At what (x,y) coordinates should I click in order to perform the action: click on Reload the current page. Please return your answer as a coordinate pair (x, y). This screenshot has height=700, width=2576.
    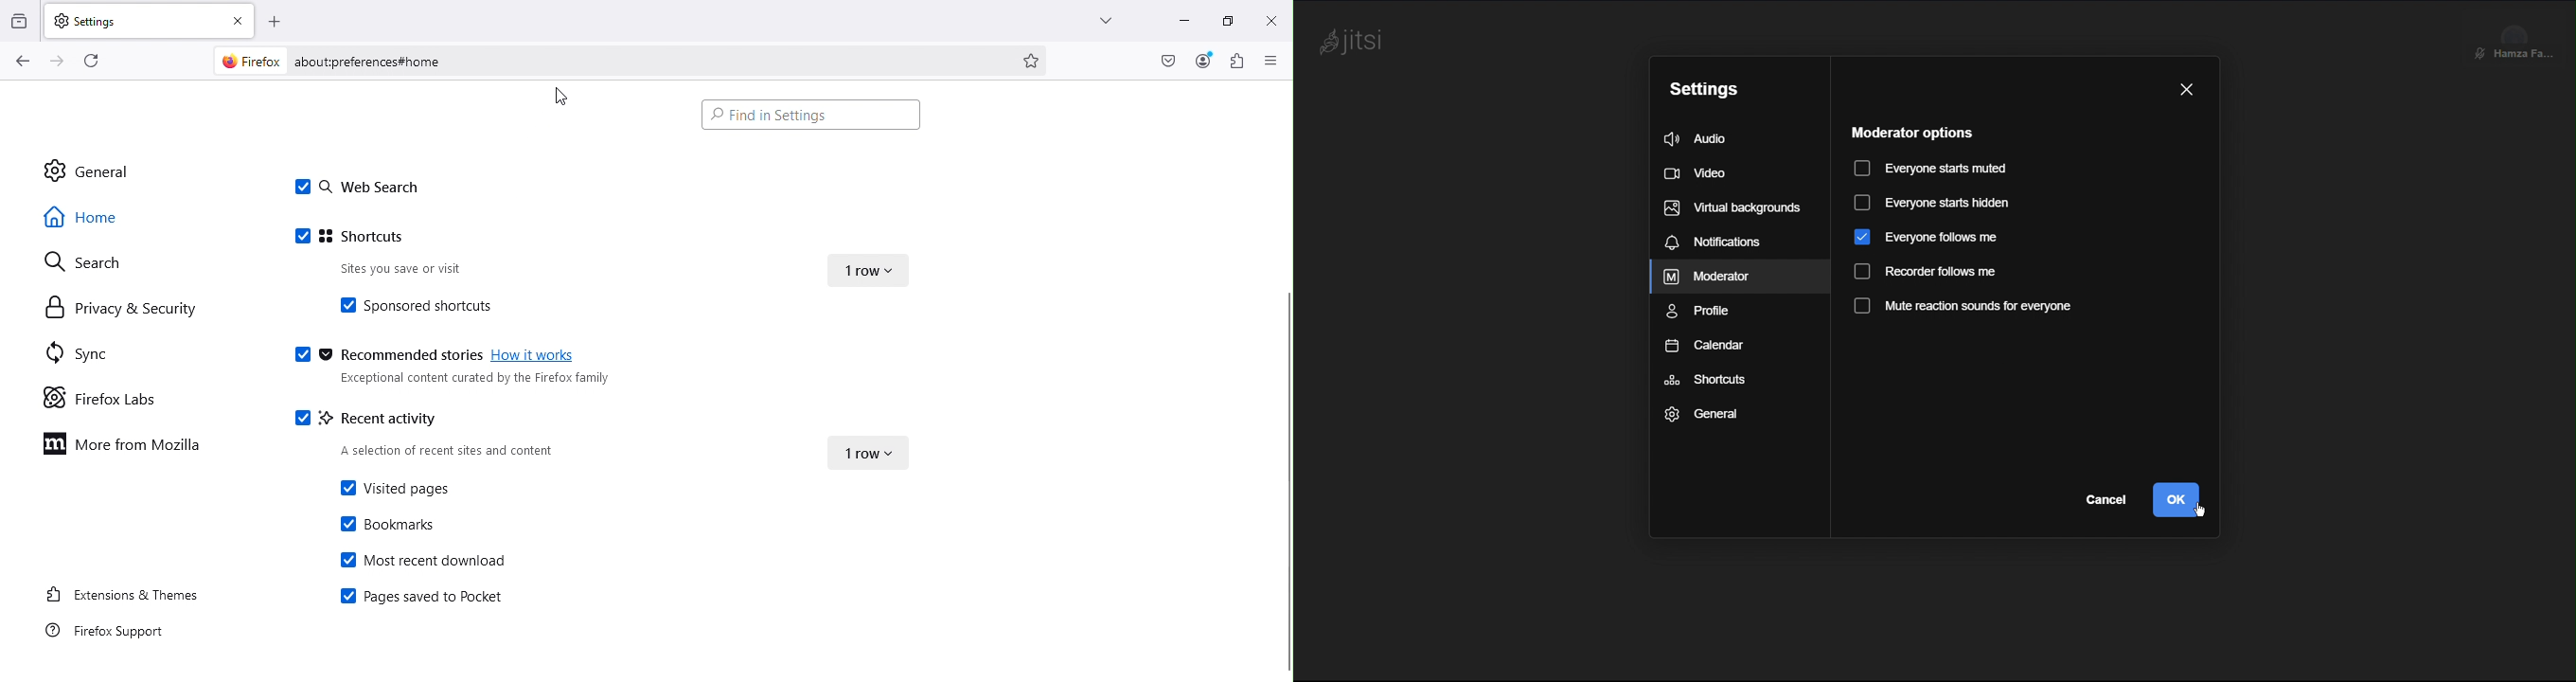
    Looking at the image, I should click on (97, 60).